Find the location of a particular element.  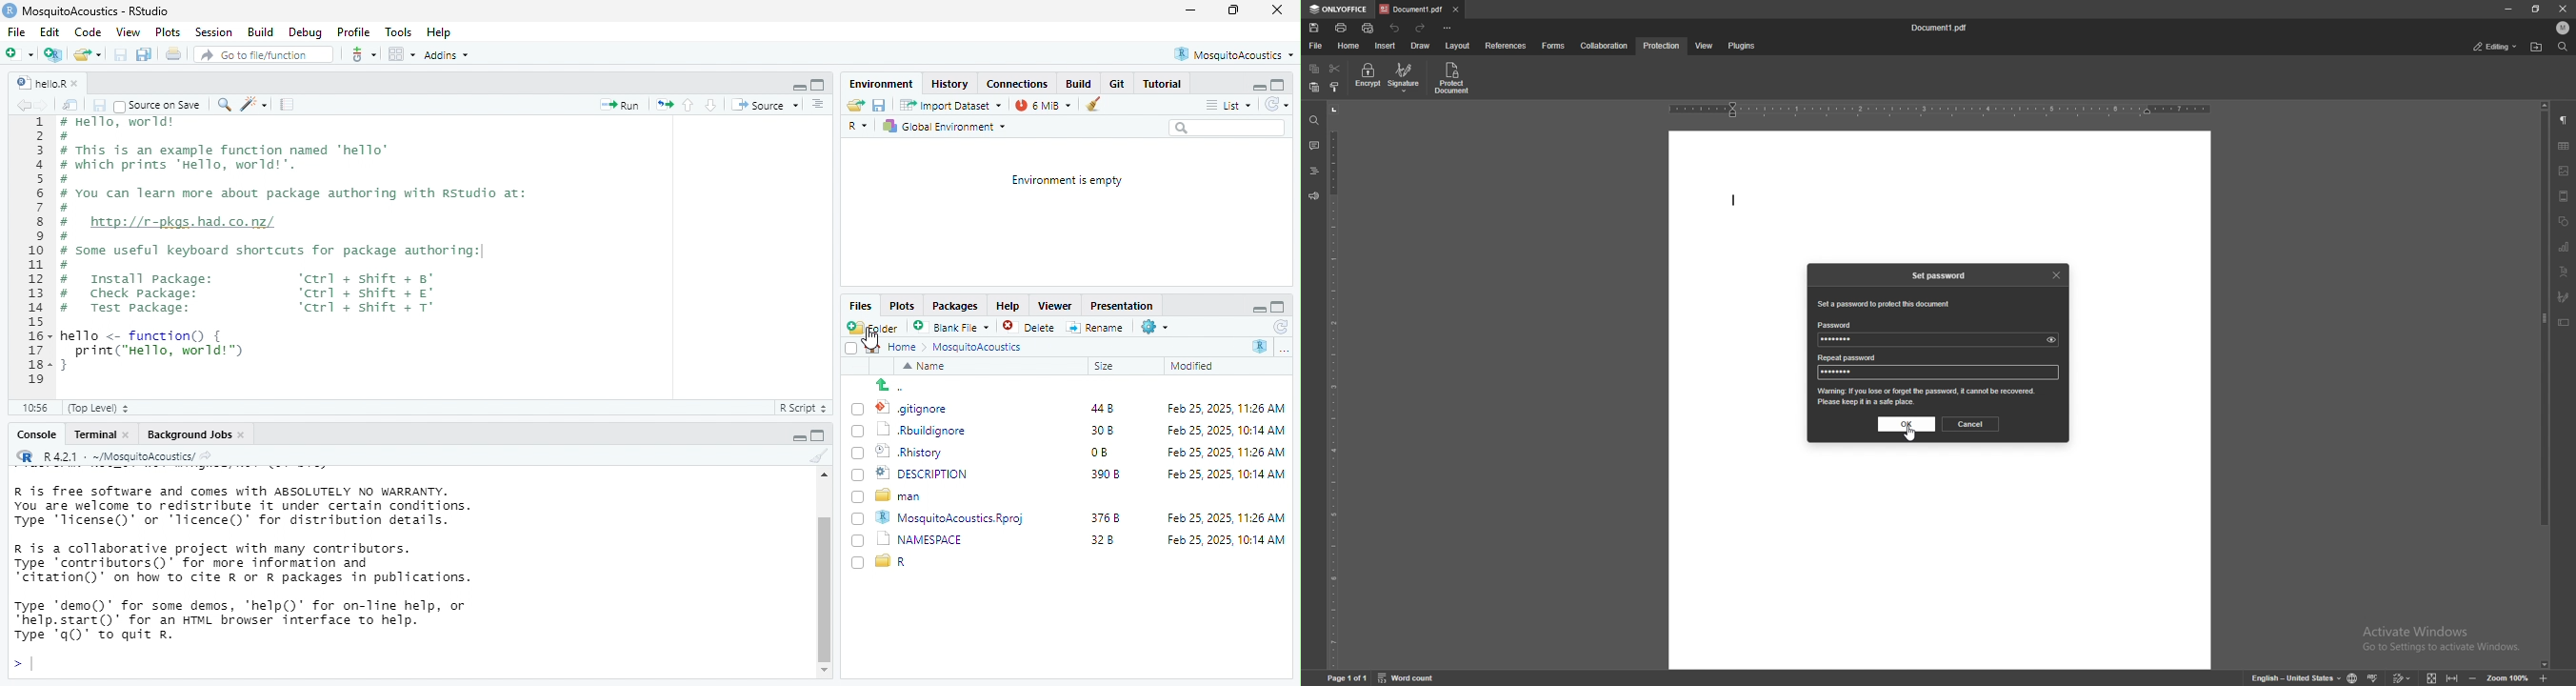

build is located at coordinates (1079, 84).